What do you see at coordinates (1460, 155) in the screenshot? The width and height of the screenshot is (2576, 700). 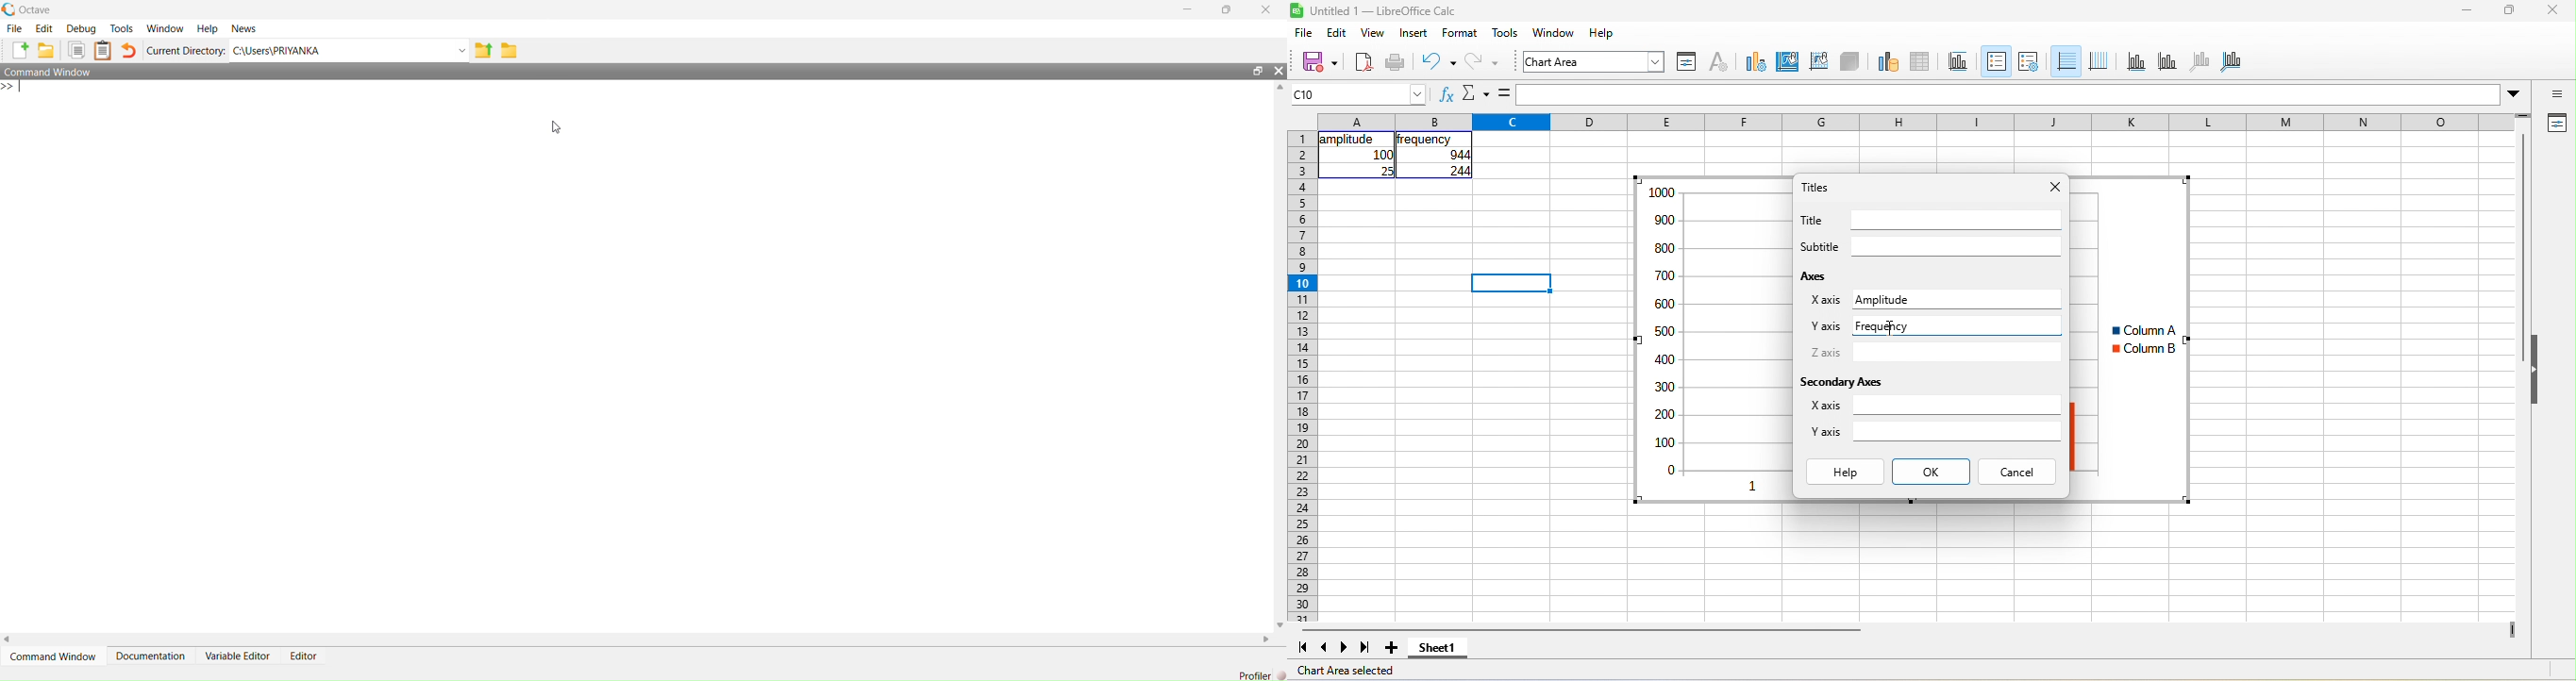 I see `044` at bounding box center [1460, 155].